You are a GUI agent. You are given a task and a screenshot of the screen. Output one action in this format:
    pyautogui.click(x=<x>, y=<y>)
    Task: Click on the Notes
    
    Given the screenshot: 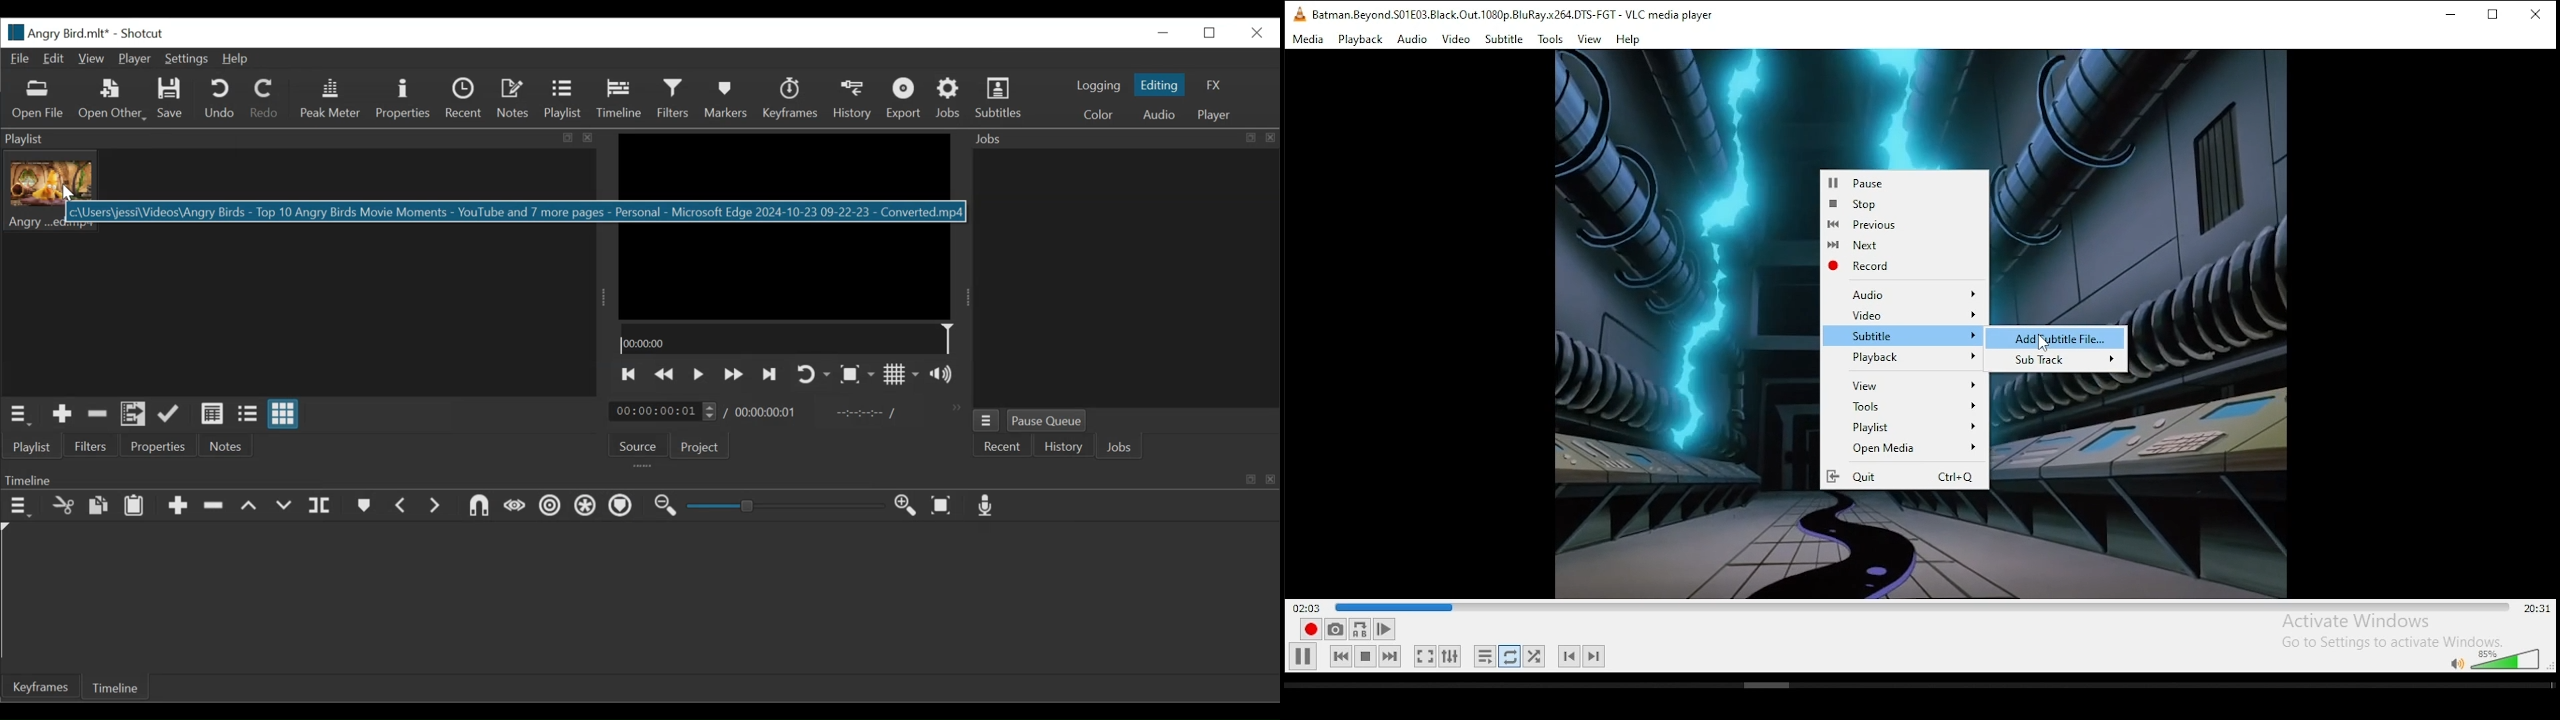 What is the action you would take?
    pyautogui.click(x=515, y=100)
    